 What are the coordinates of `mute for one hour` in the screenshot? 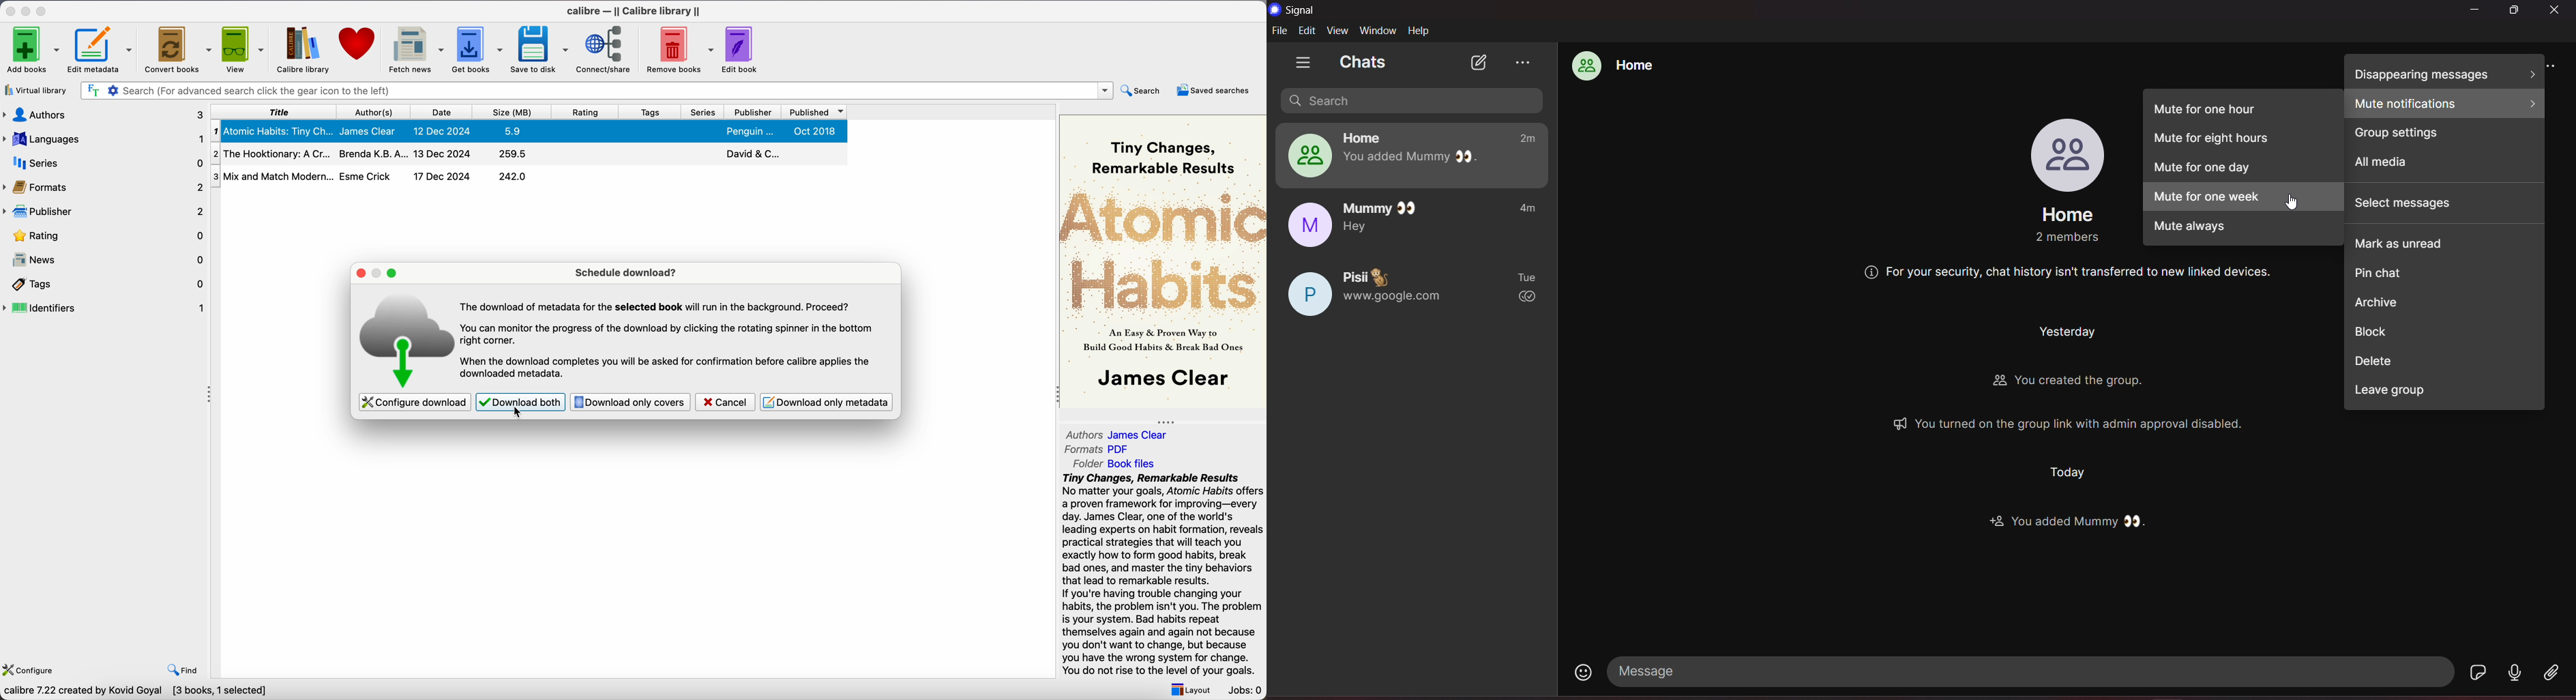 It's located at (2242, 107).